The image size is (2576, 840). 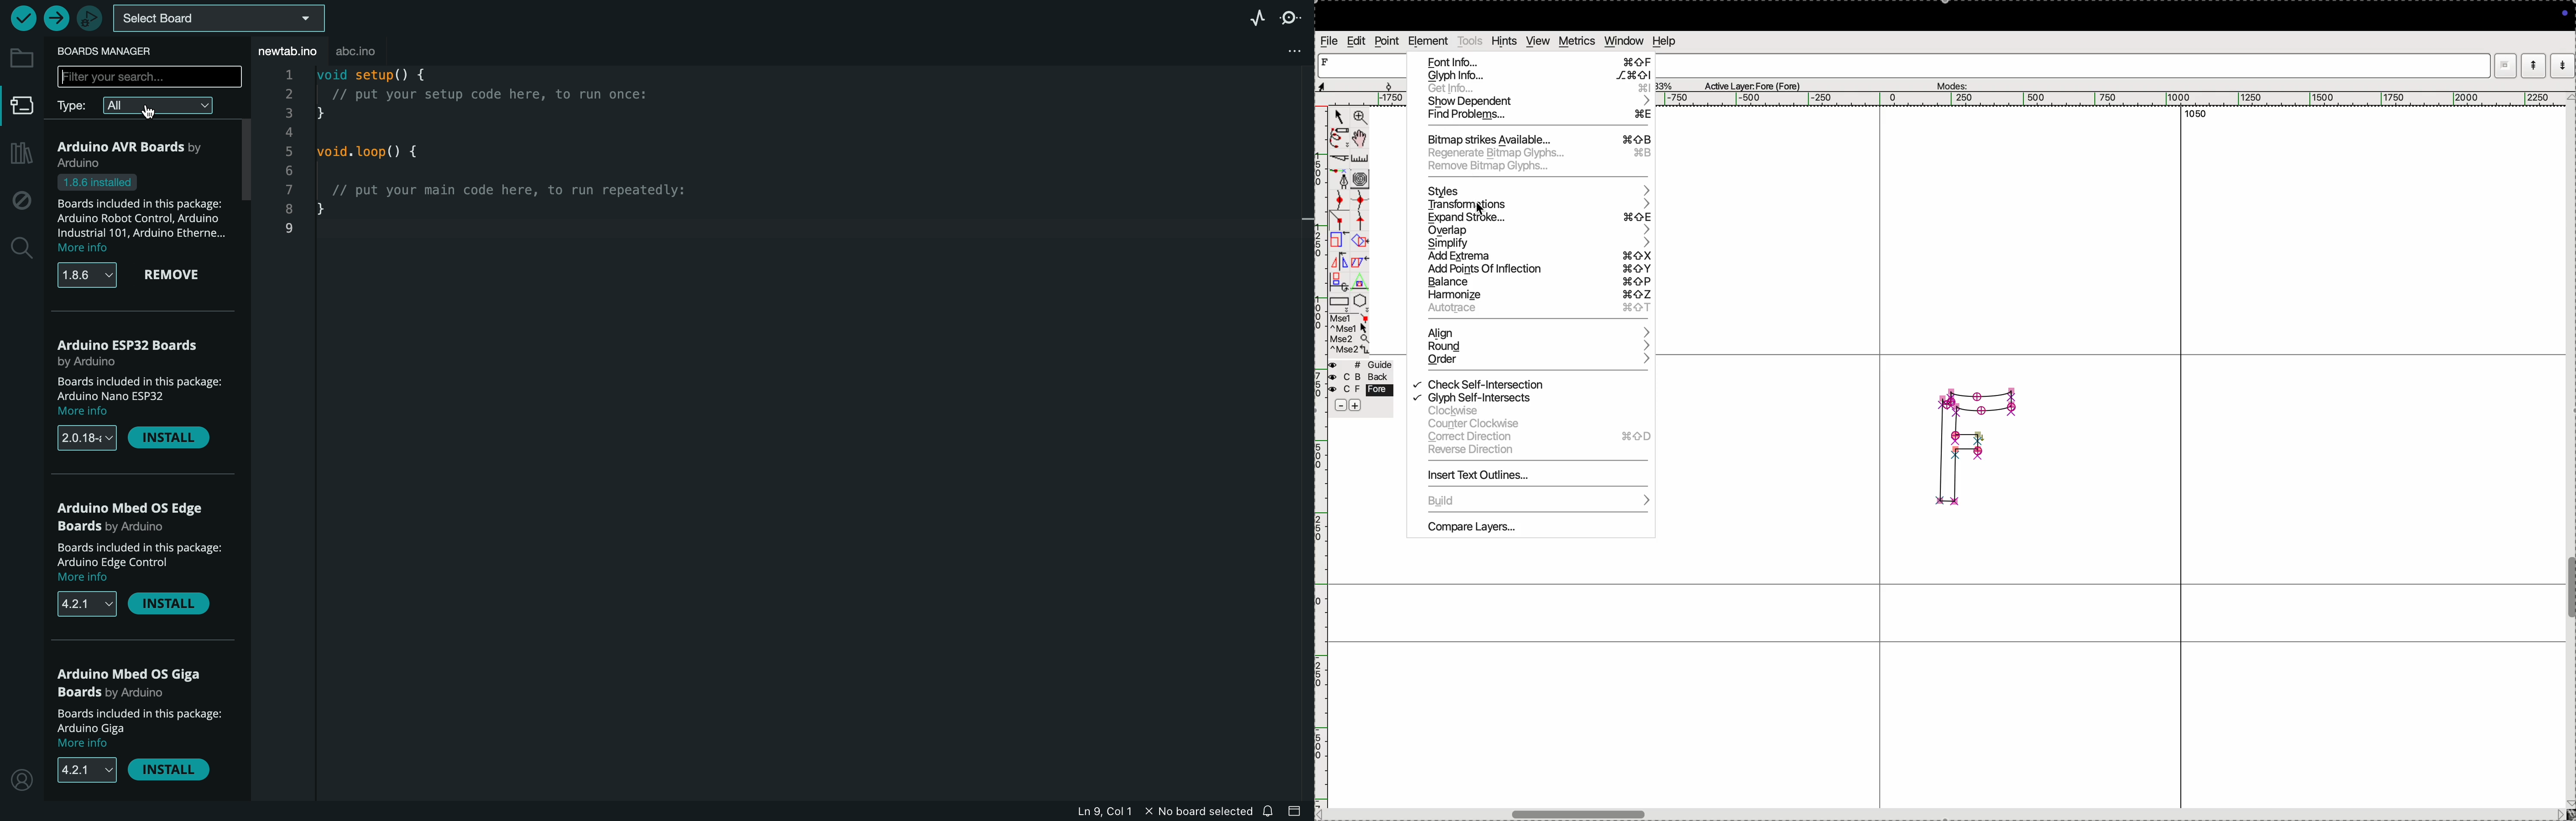 What do you see at coordinates (1540, 204) in the screenshot?
I see `transformations` at bounding box center [1540, 204].